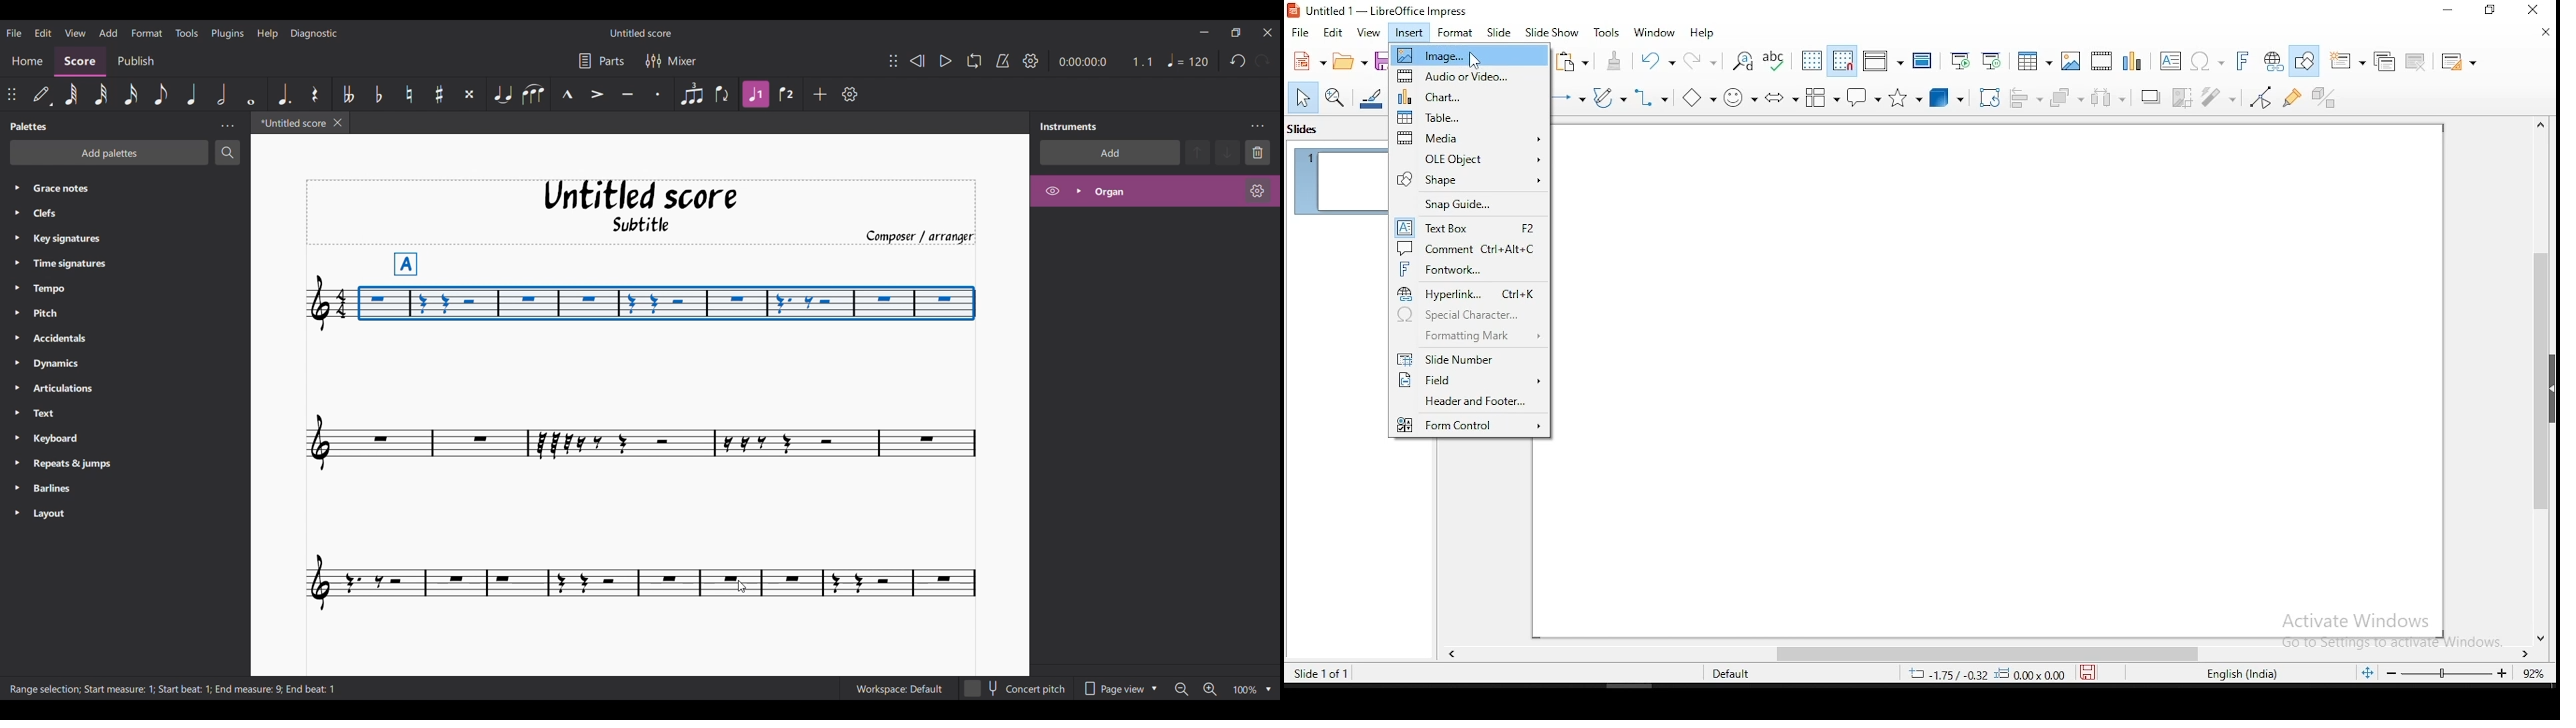 The width and height of the screenshot is (2576, 728). Describe the element at coordinates (2243, 60) in the screenshot. I see `insert font work text` at that location.